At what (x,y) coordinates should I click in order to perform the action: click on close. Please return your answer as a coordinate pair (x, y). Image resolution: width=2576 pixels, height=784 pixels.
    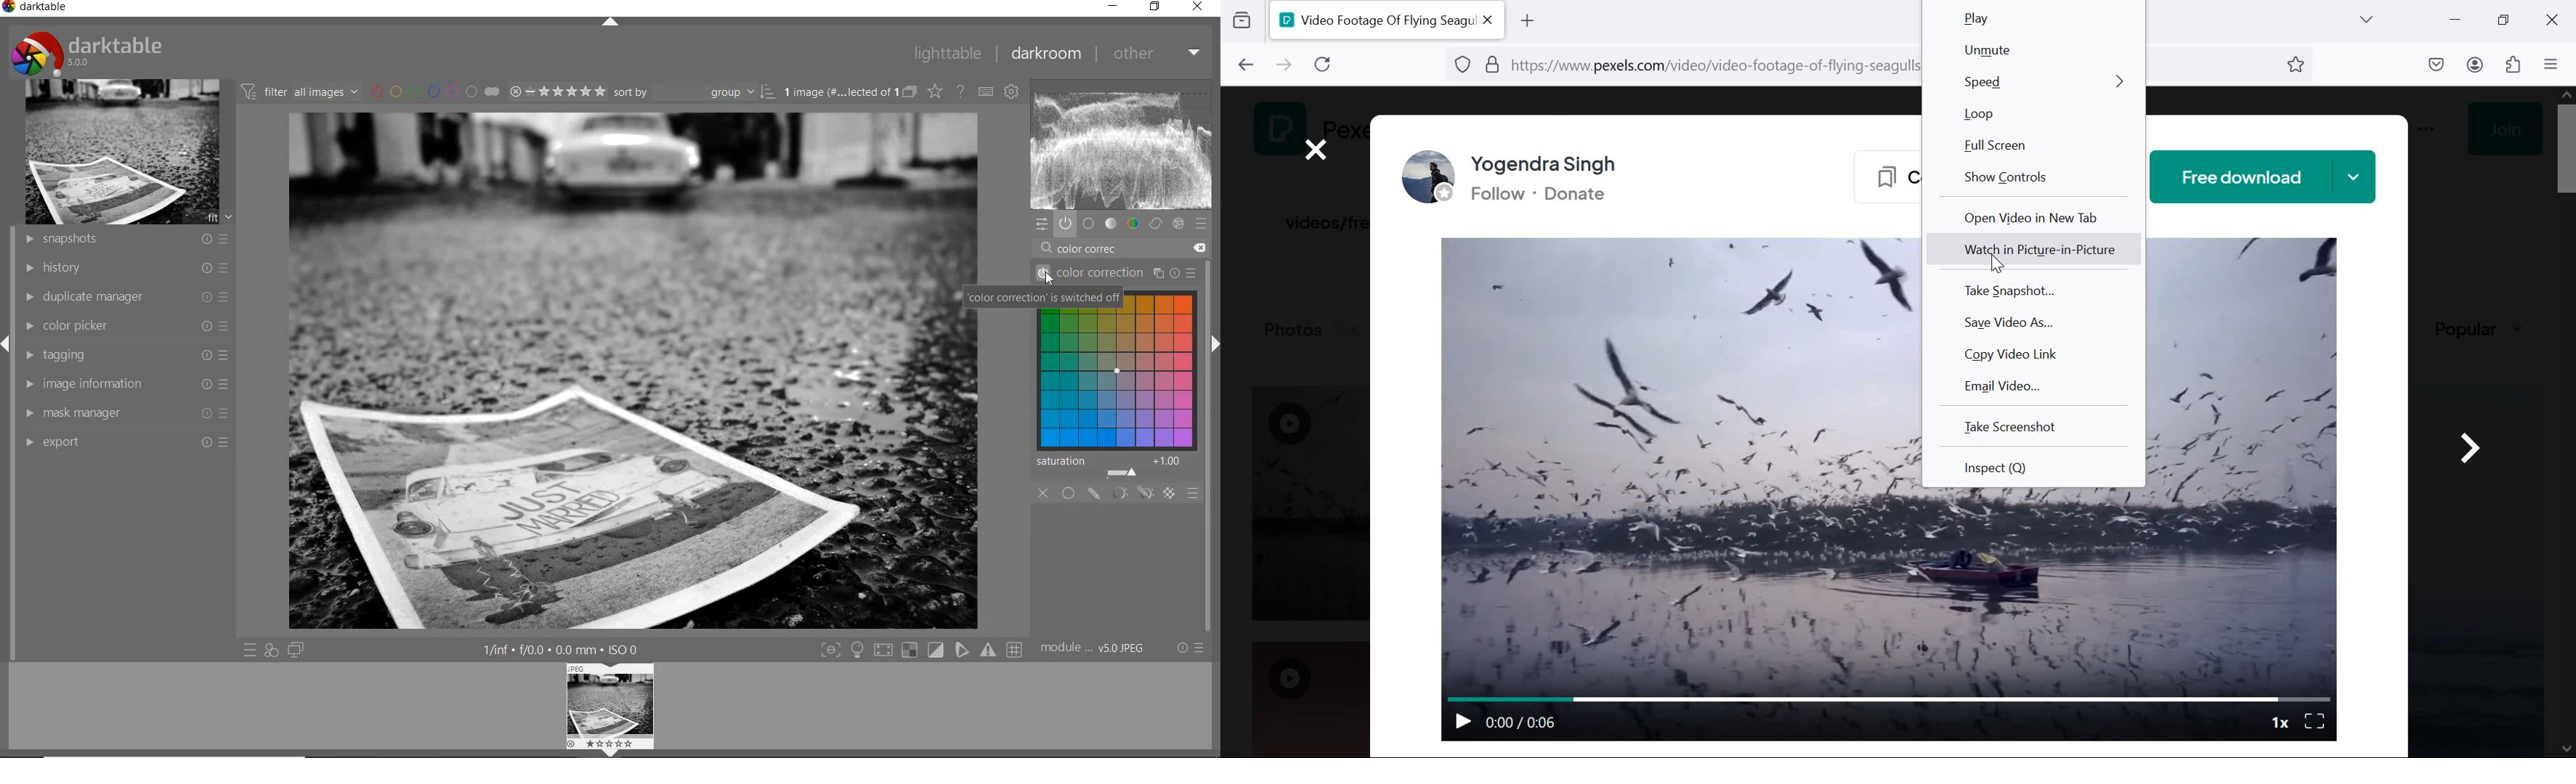
    Looking at the image, I should click on (1316, 150).